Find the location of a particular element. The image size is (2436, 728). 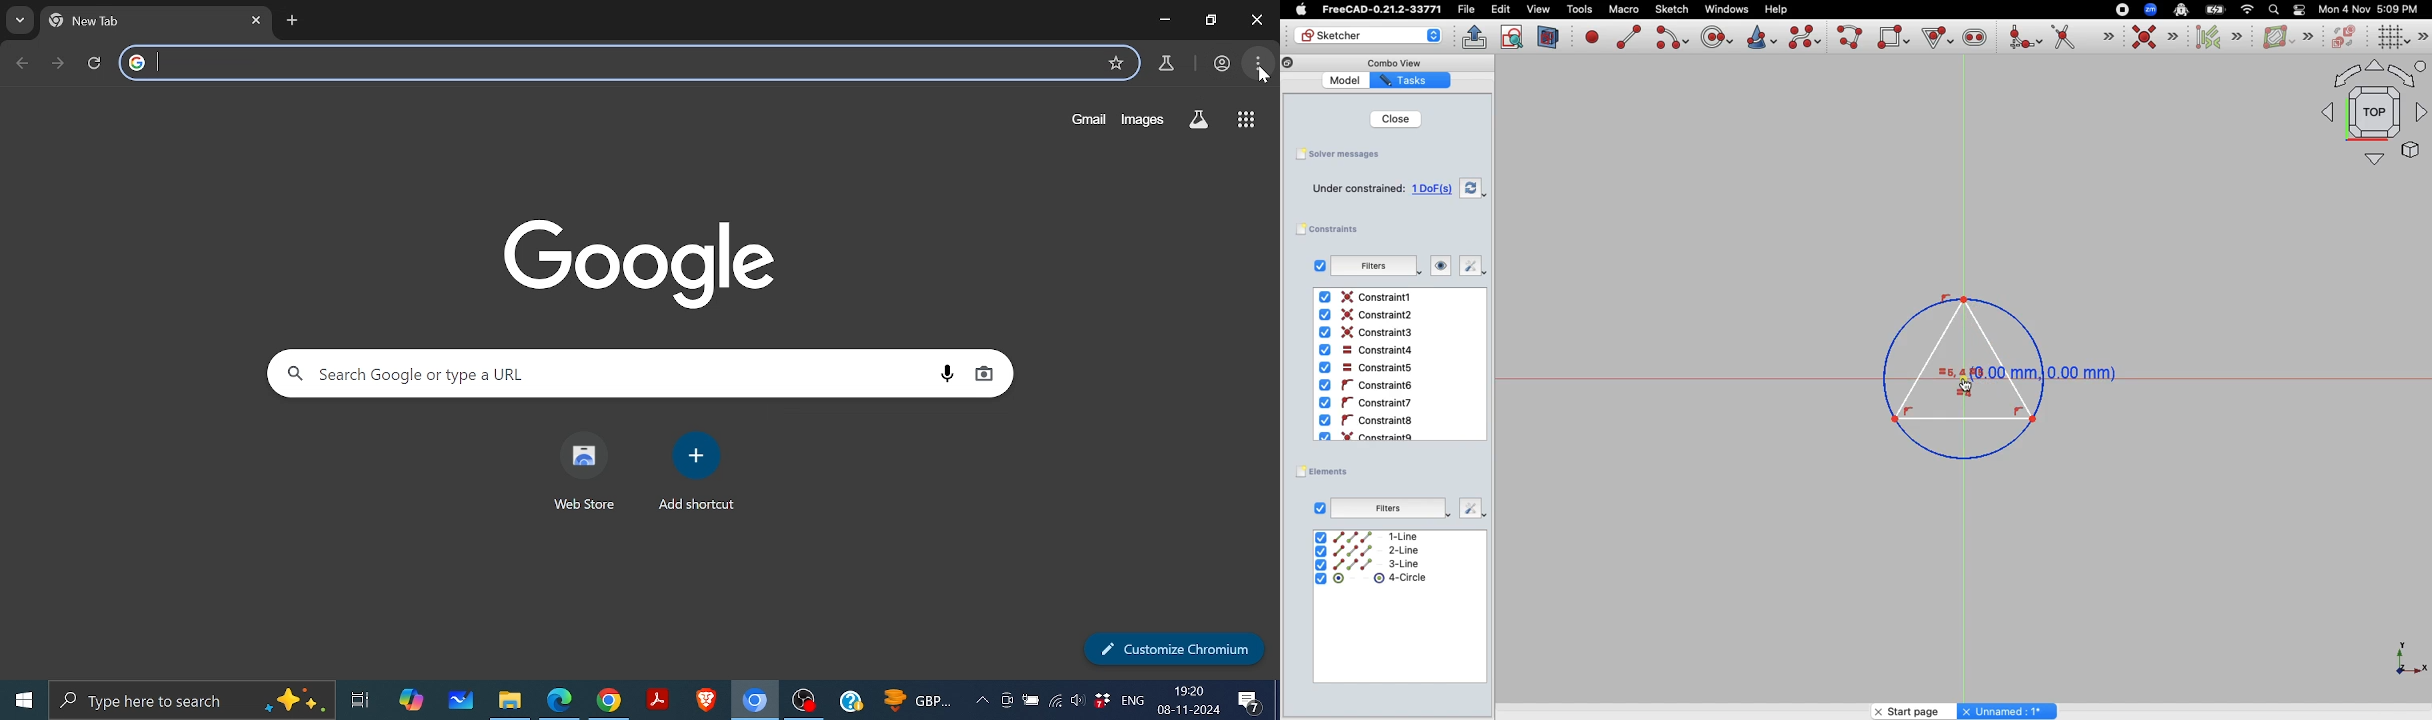

Files is located at coordinates (507, 702).